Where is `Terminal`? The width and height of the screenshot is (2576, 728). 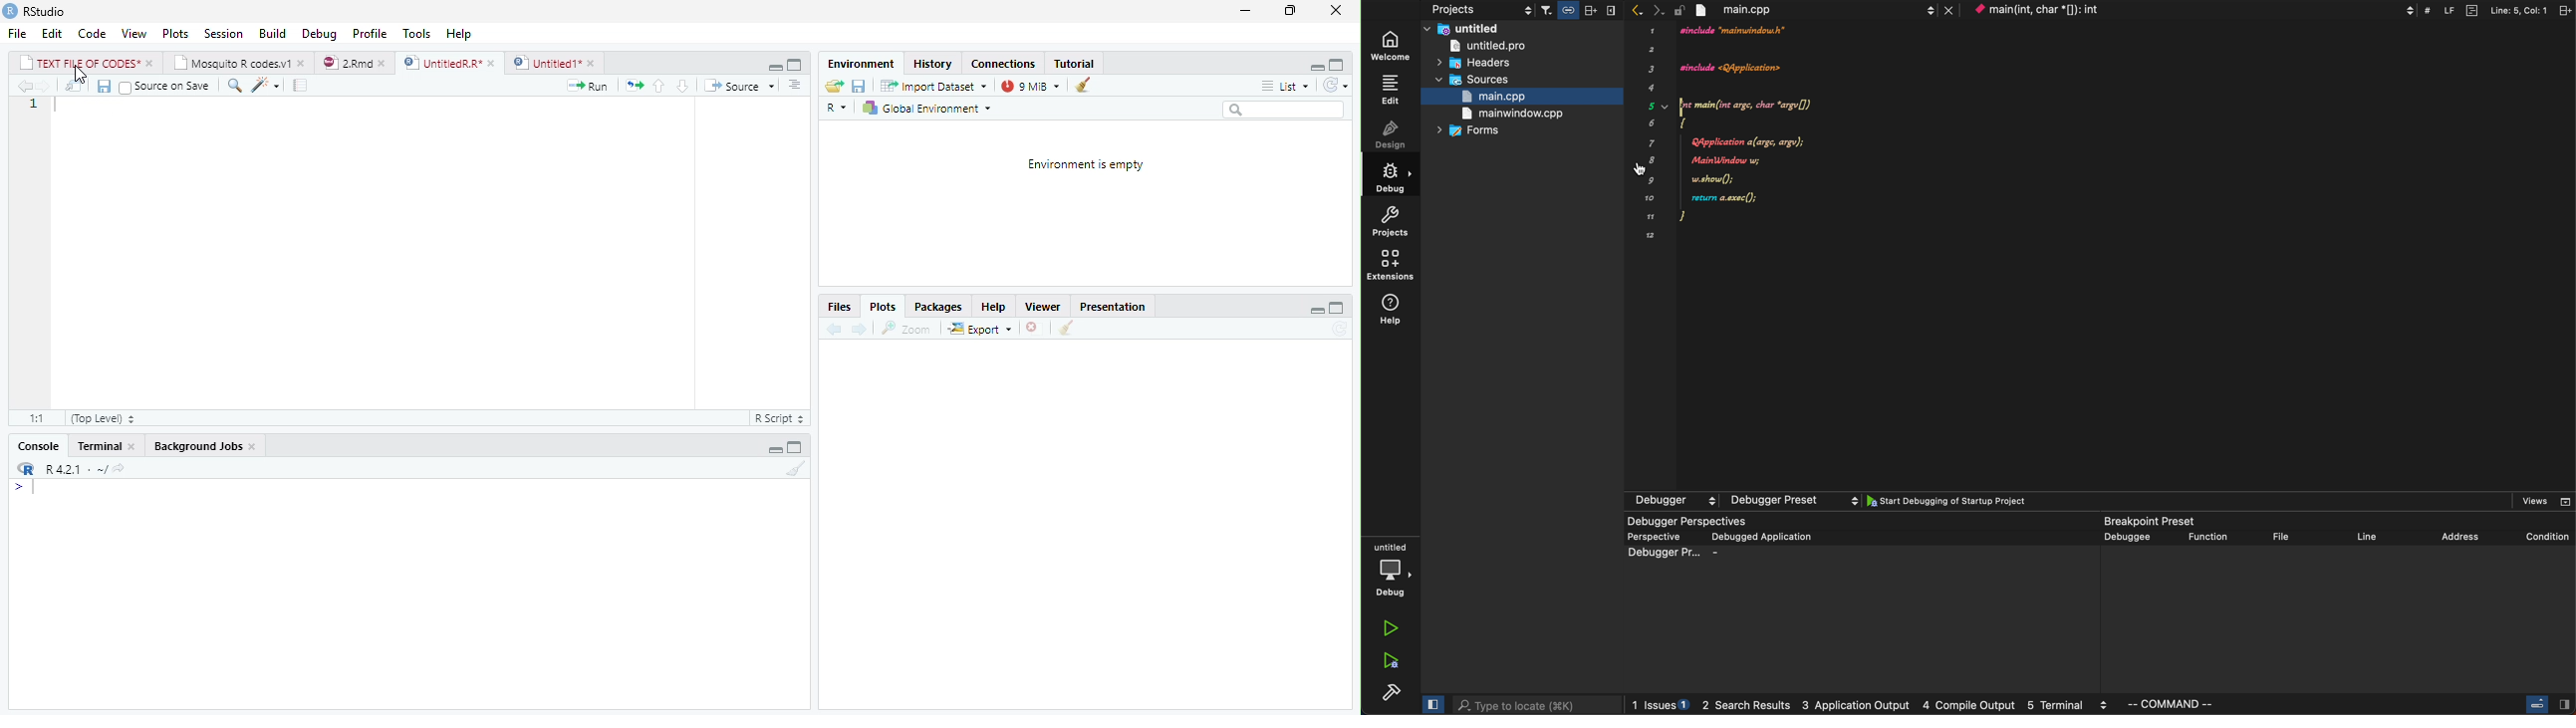
Terminal is located at coordinates (105, 445).